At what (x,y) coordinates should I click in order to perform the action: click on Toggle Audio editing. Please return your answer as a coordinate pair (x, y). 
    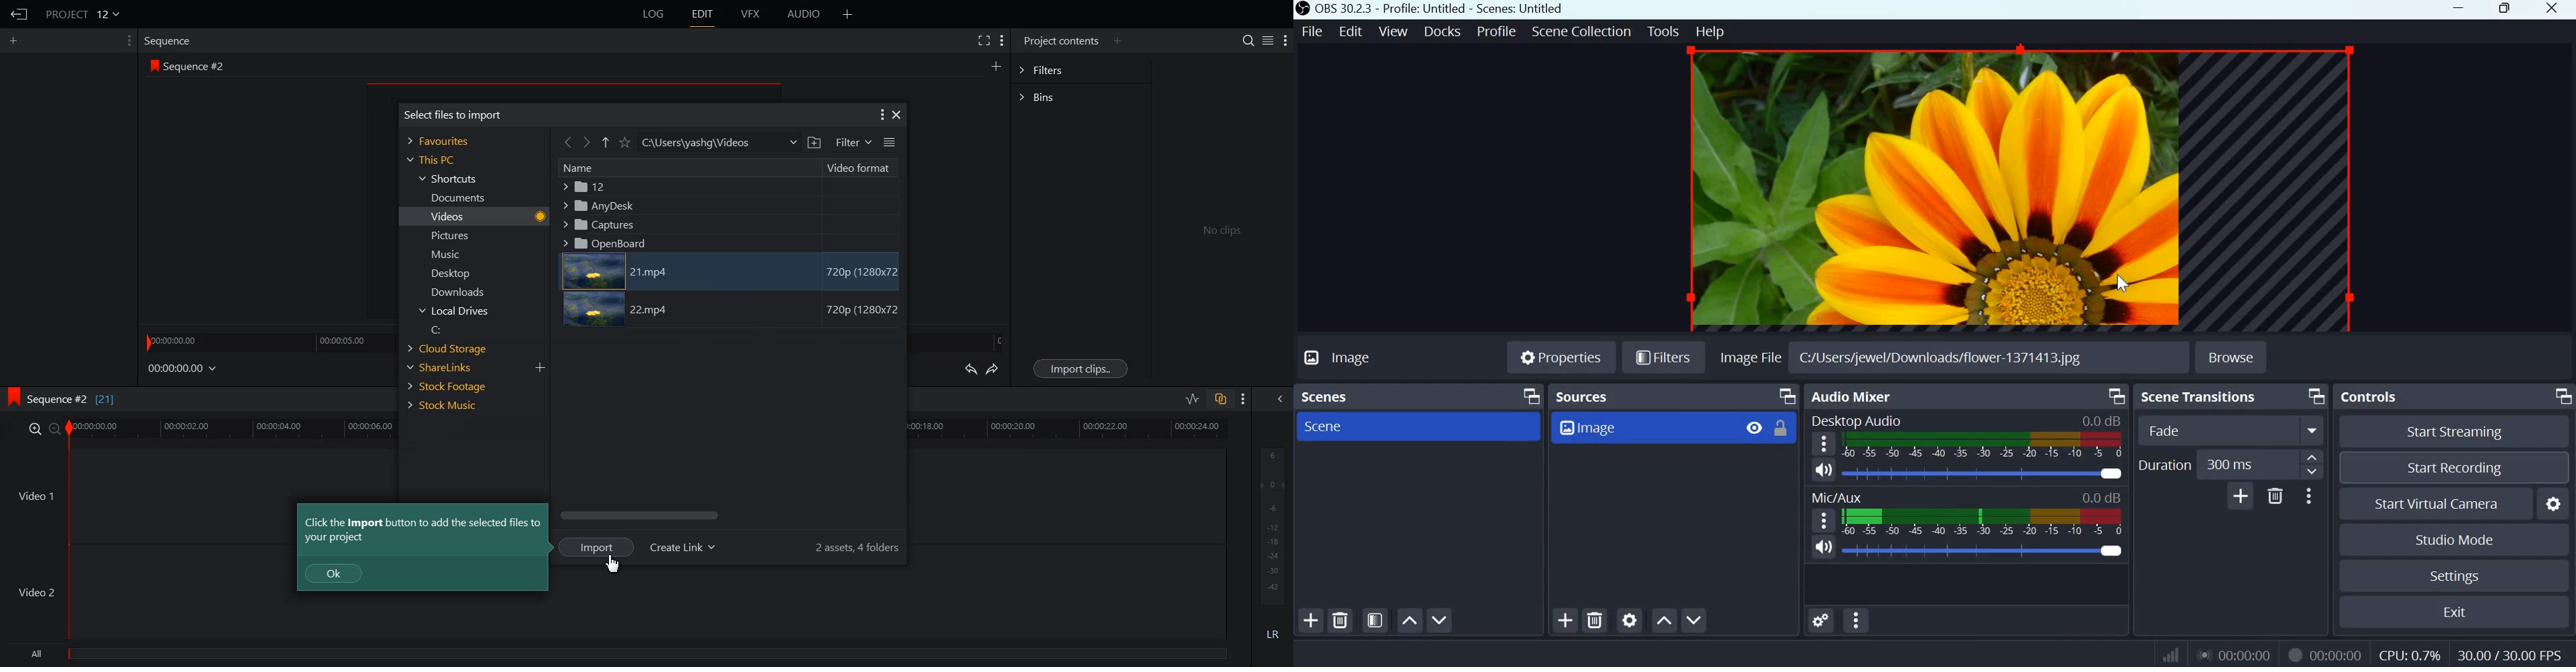
    Looking at the image, I should click on (1193, 398).